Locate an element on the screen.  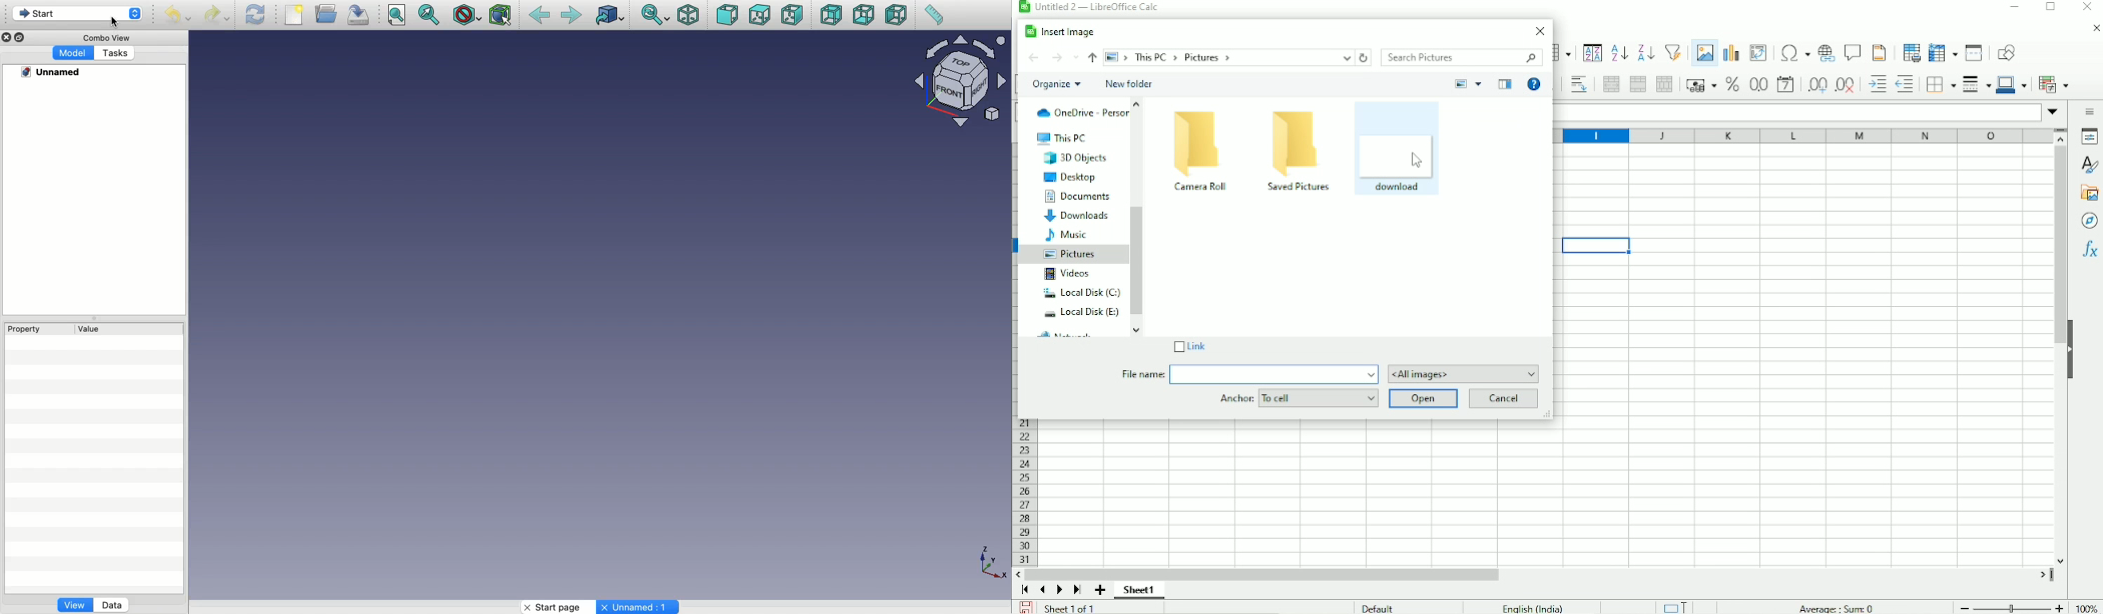
Documents is located at coordinates (1076, 196).